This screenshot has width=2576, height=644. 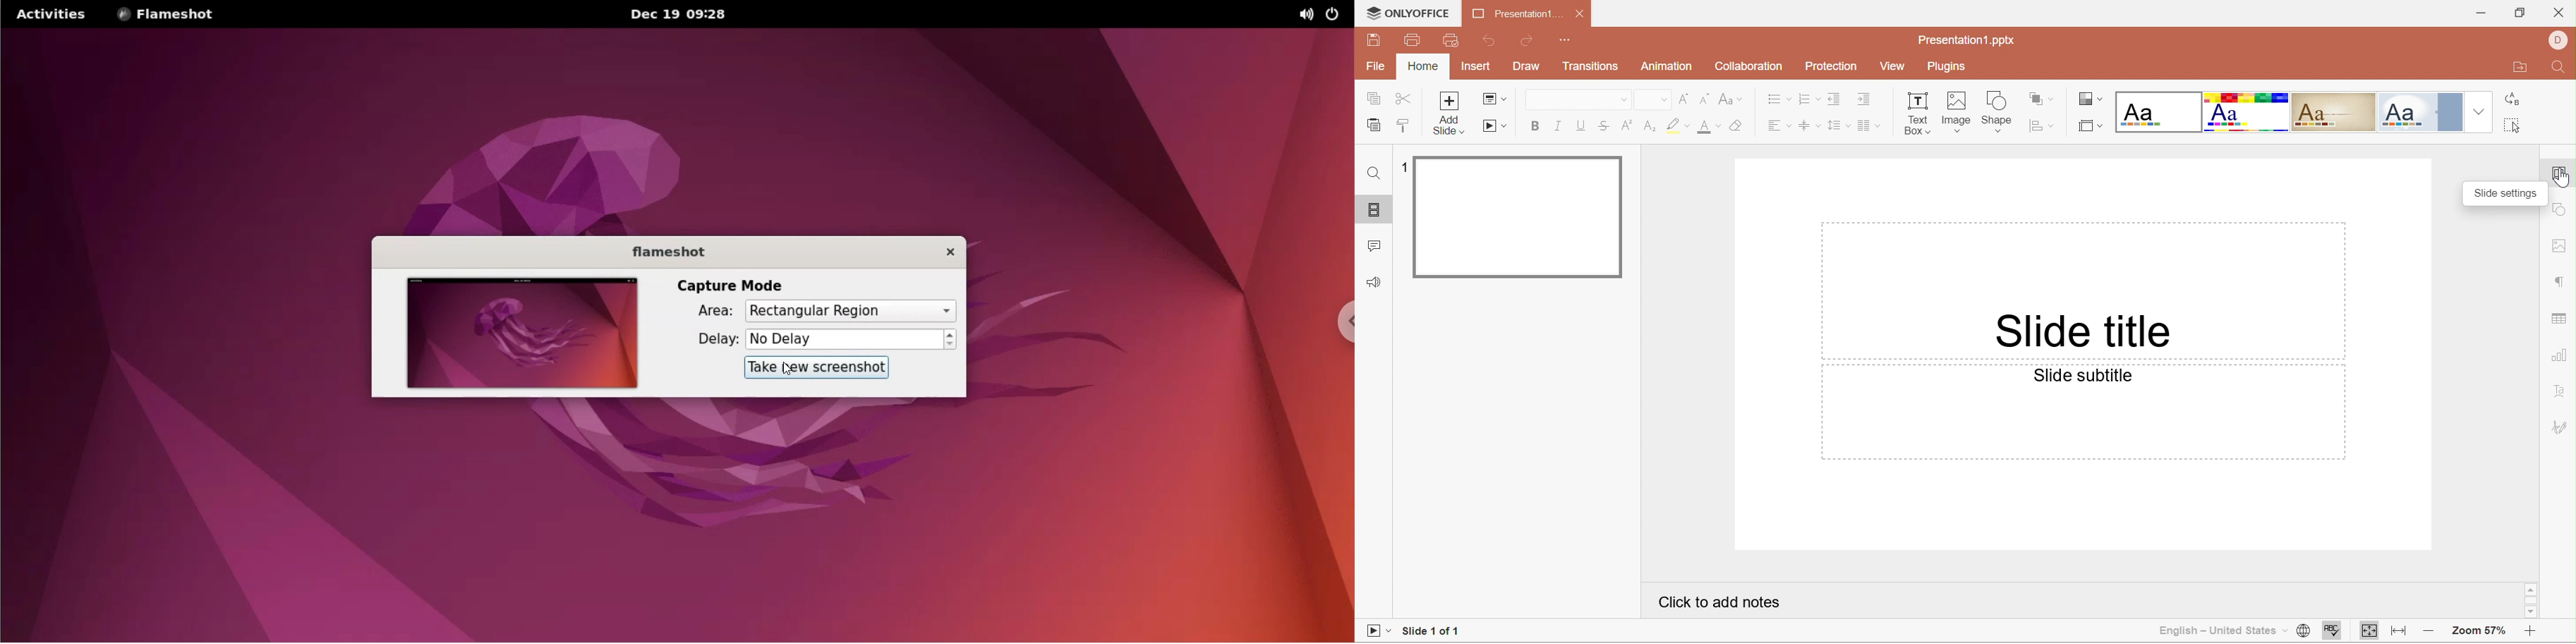 What do you see at coordinates (2559, 13) in the screenshot?
I see `Close` at bounding box center [2559, 13].